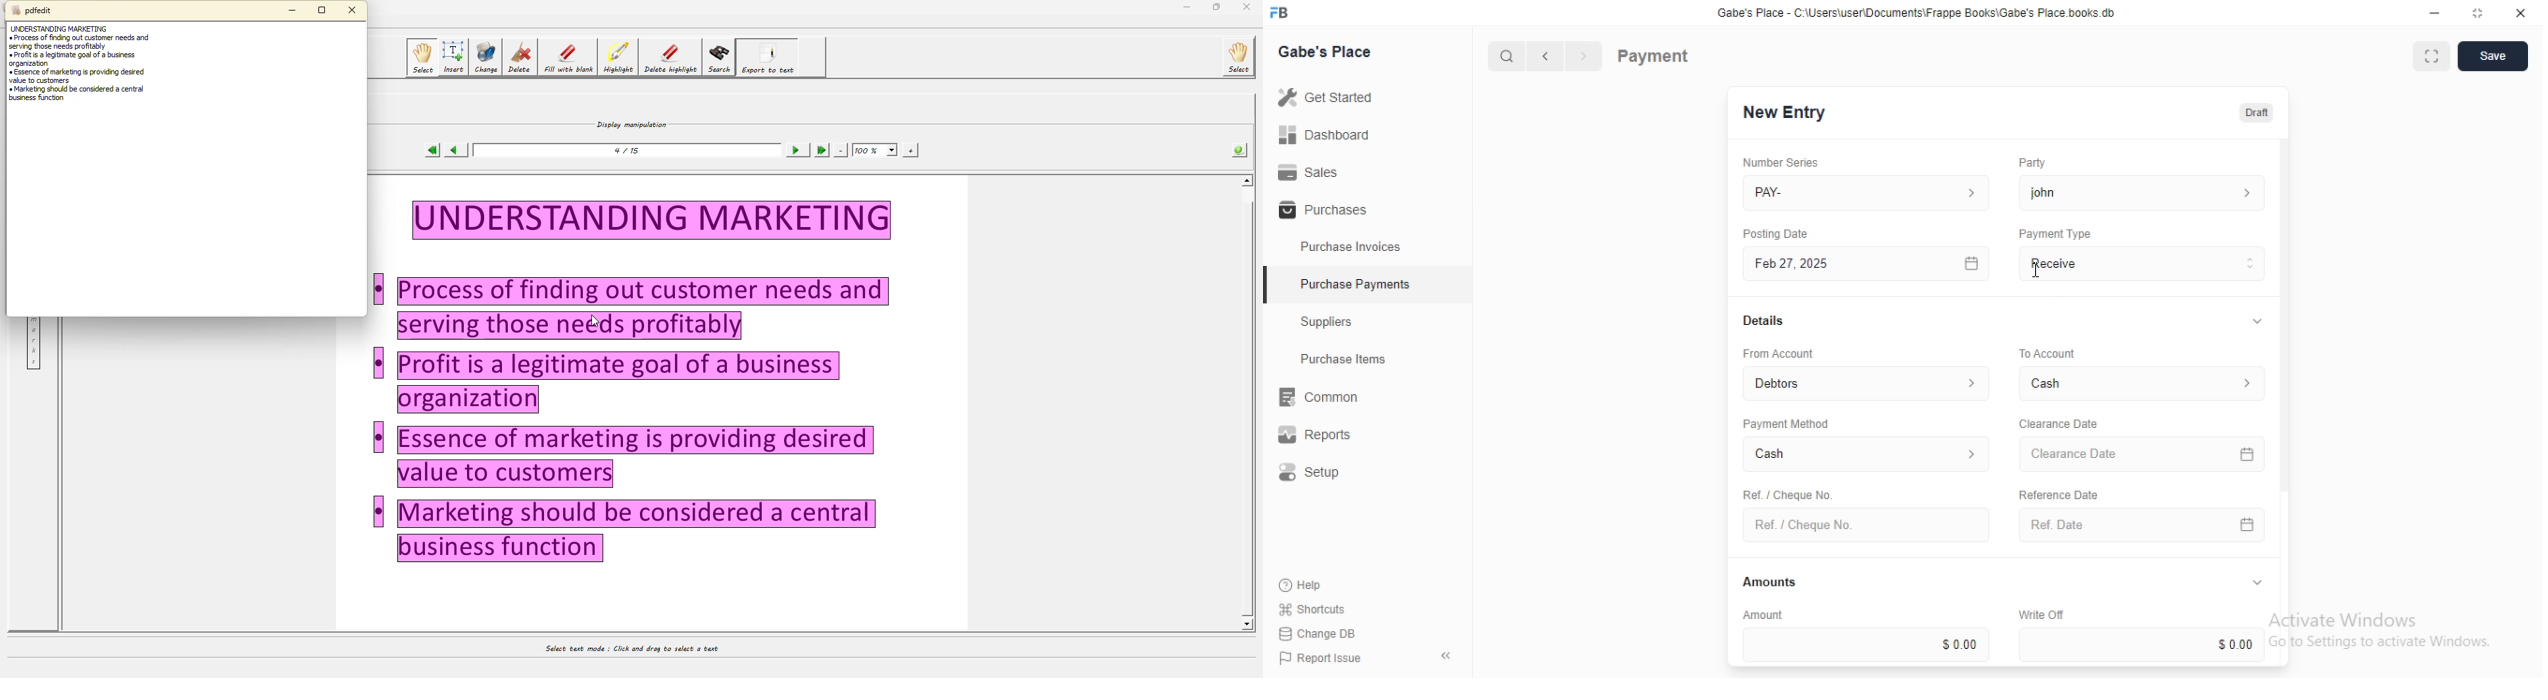  I want to click on Save, so click(2492, 56).